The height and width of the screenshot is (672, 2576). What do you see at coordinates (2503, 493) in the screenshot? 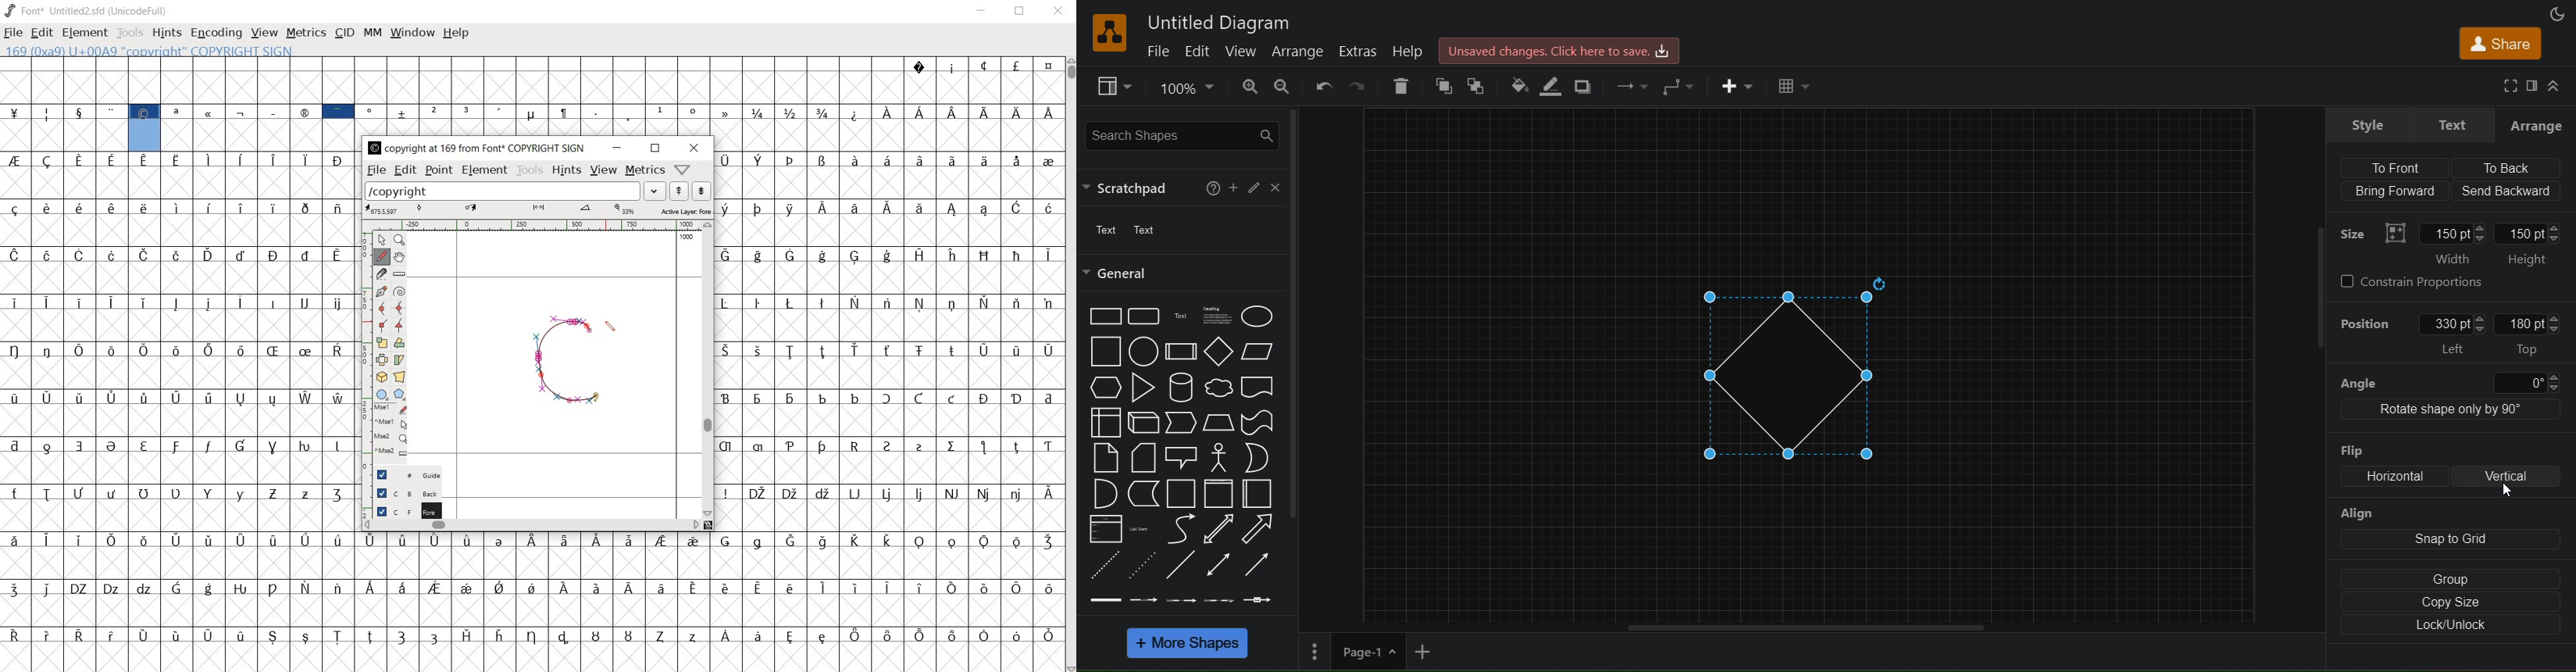
I see `cursor` at bounding box center [2503, 493].